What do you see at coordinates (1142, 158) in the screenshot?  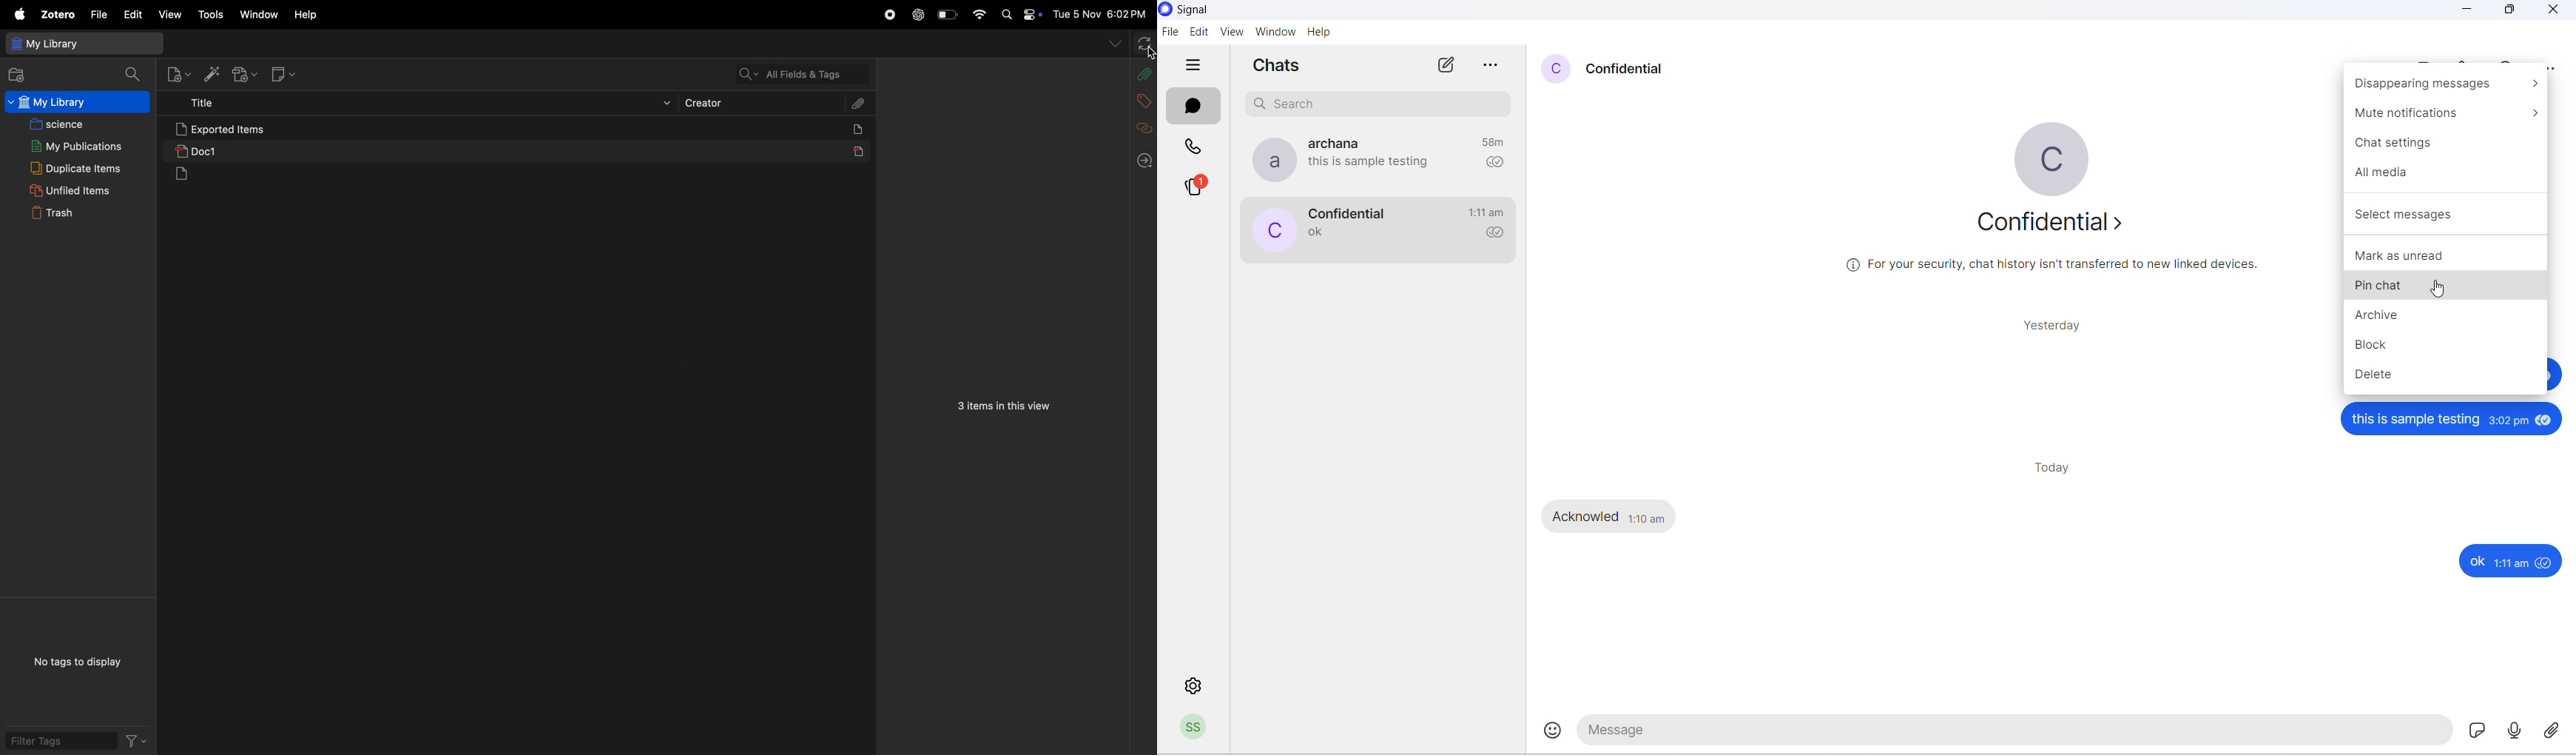 I see `back` at bounding box center [1142, 158].